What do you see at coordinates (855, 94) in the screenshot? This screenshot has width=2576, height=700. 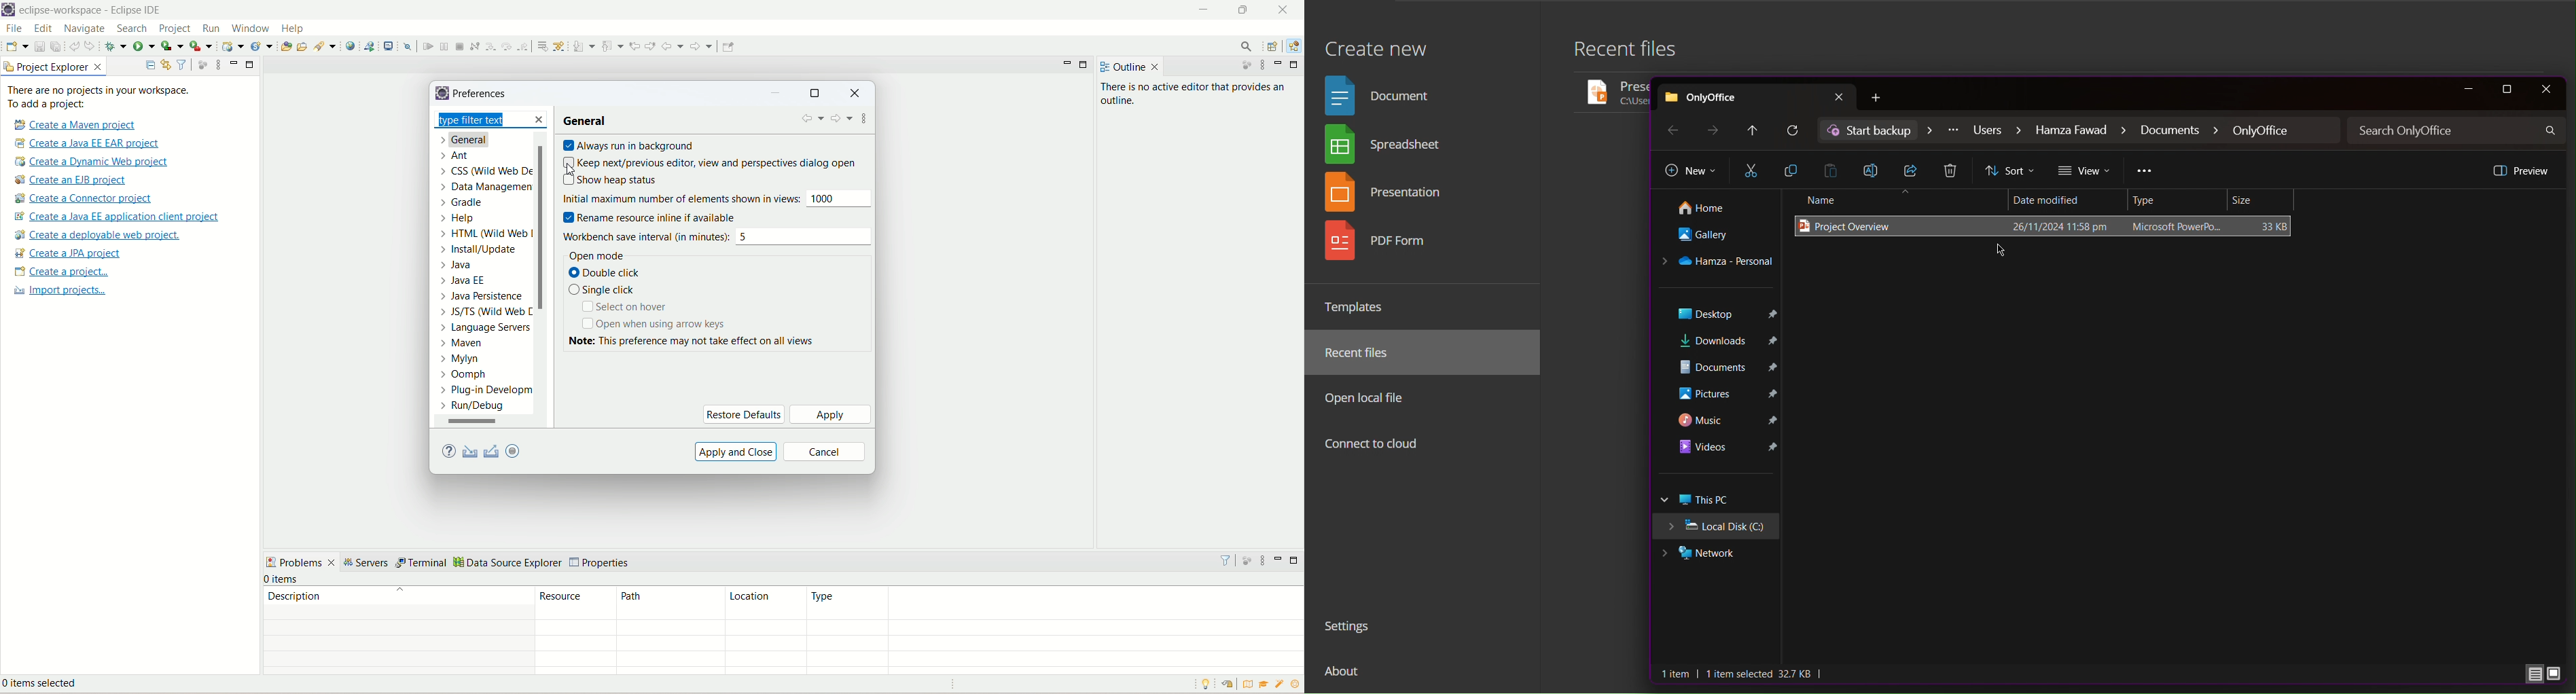 I see `close` at bounding box center [855, 94].